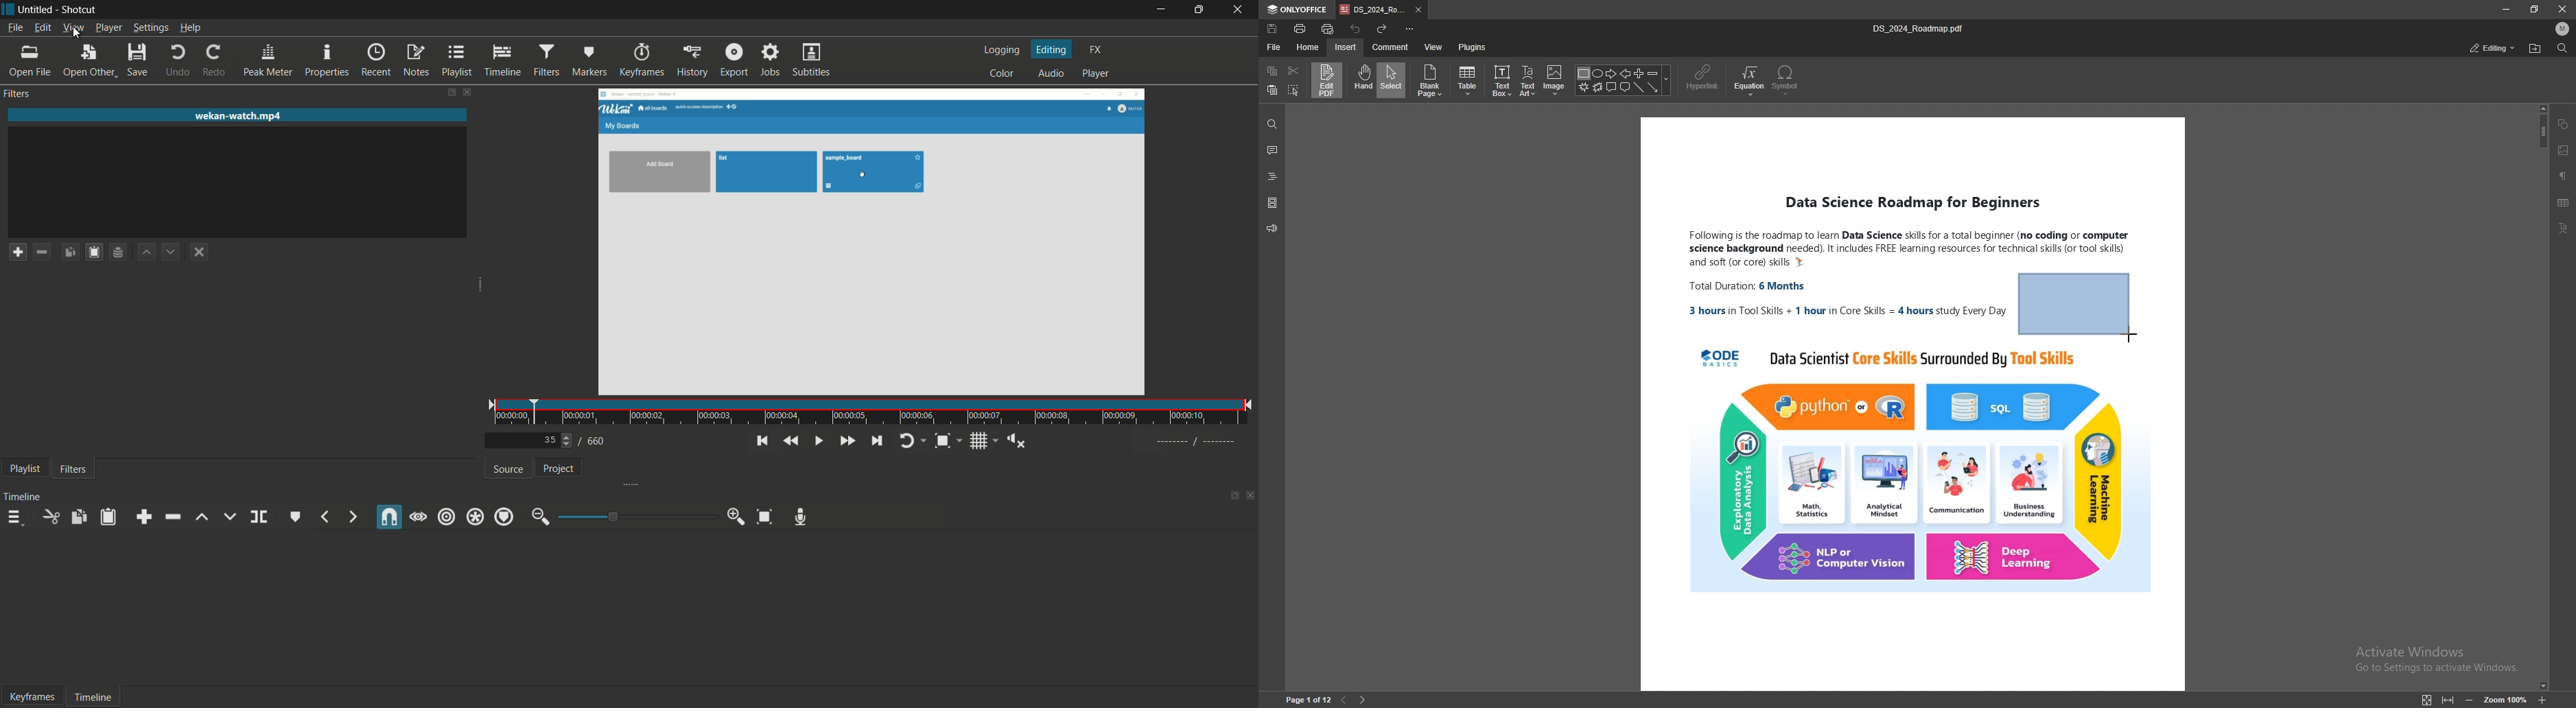  I want to click on find, so click(2561, 48).